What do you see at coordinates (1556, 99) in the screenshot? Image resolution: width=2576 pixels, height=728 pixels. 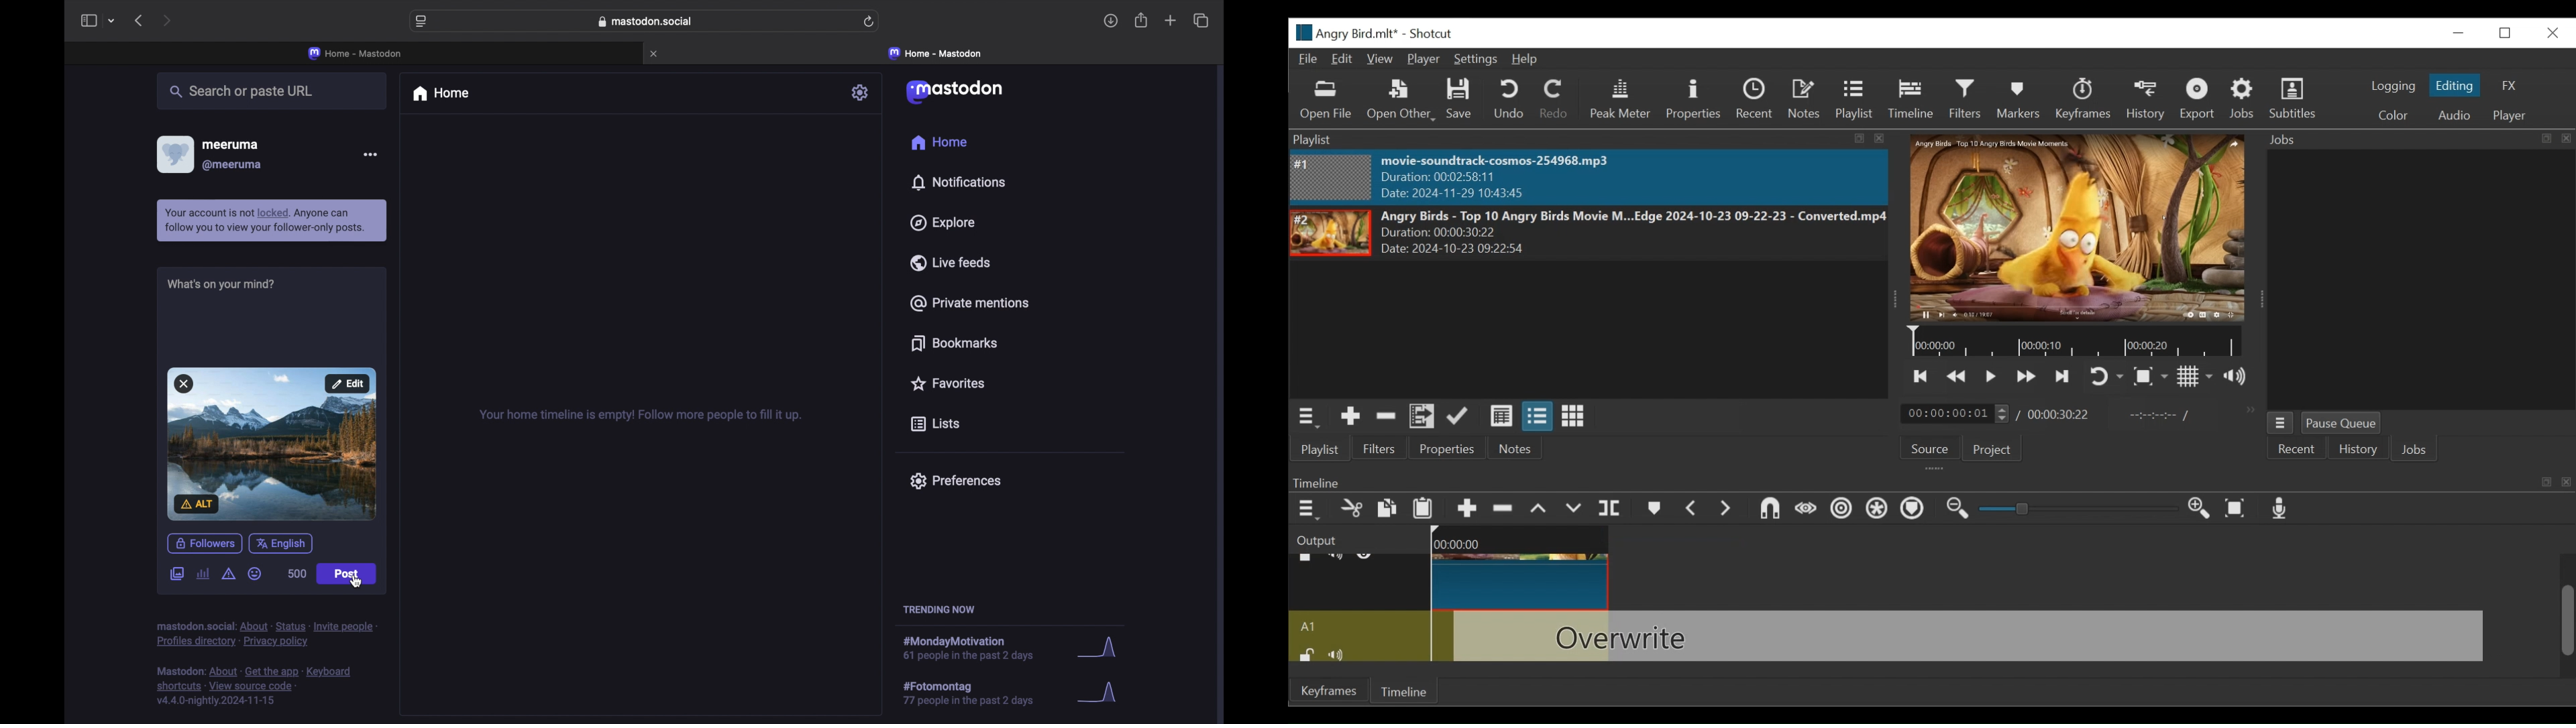 I see `Redo` at bounding box center [1556, 99].